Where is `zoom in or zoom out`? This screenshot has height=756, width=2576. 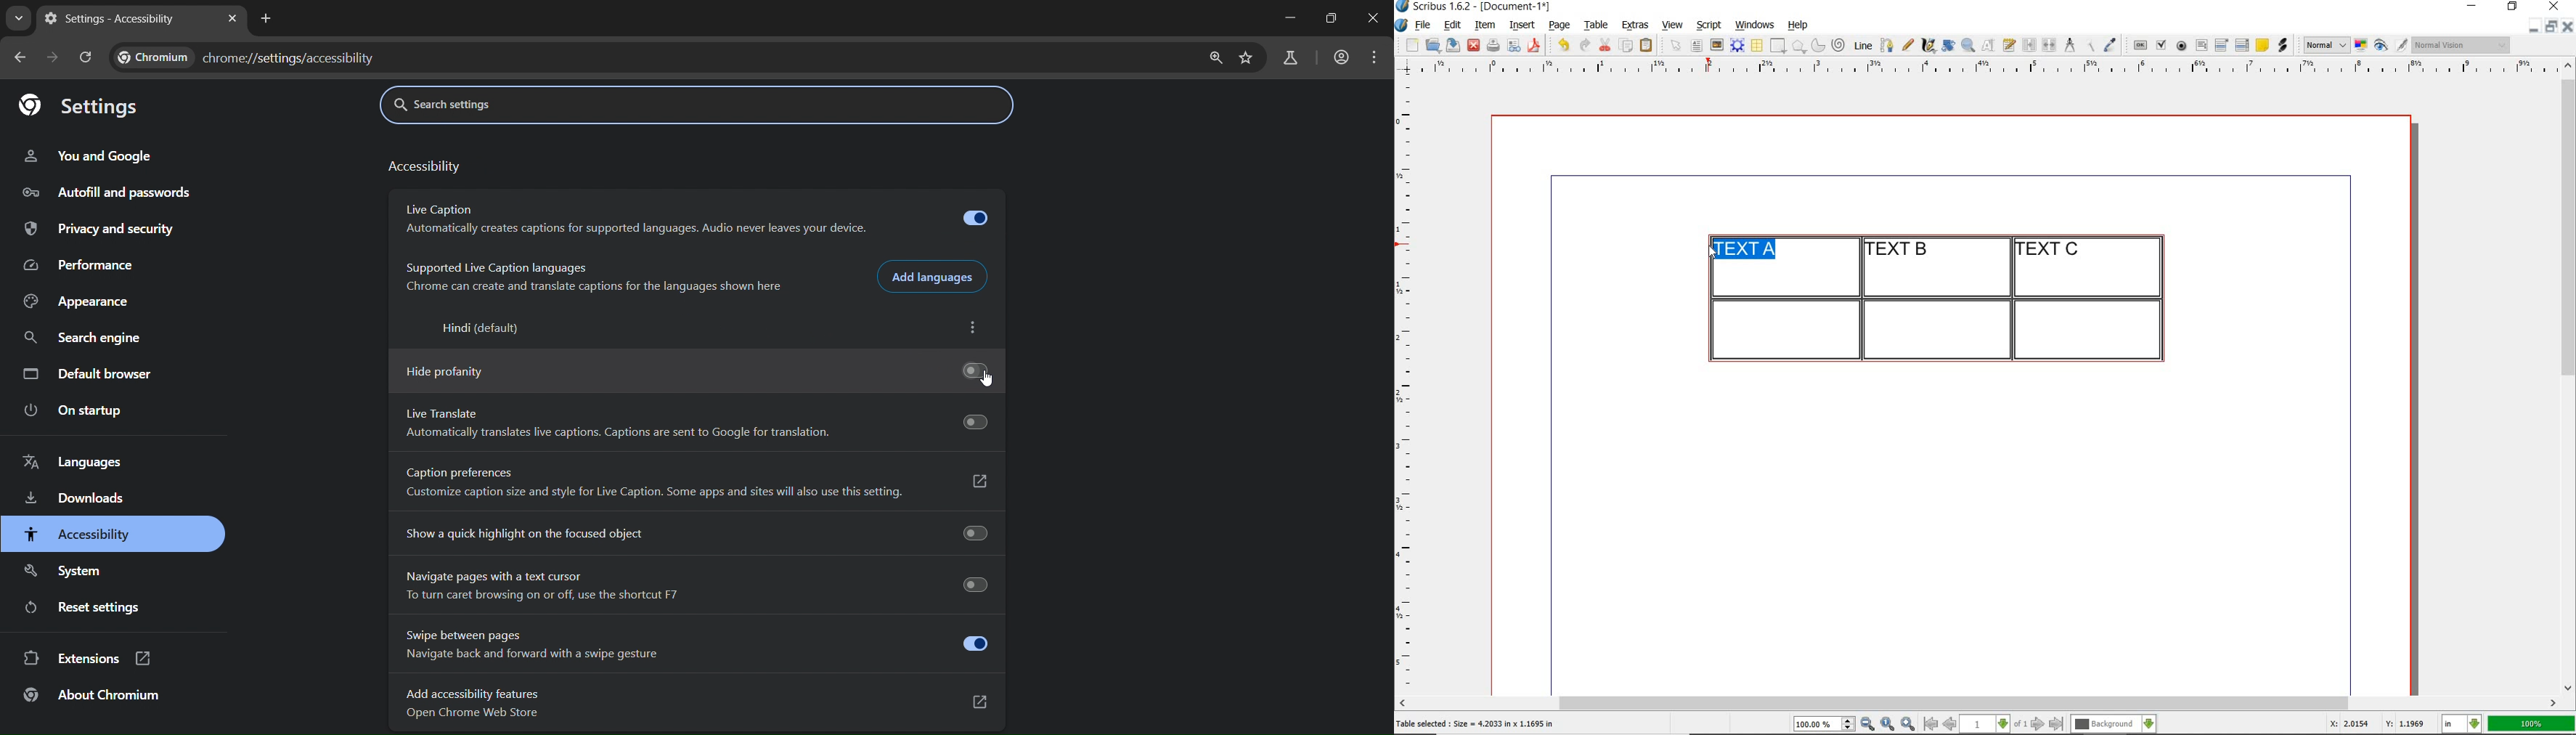
zoom in or zoom out is located at coordinates (1968, 45).